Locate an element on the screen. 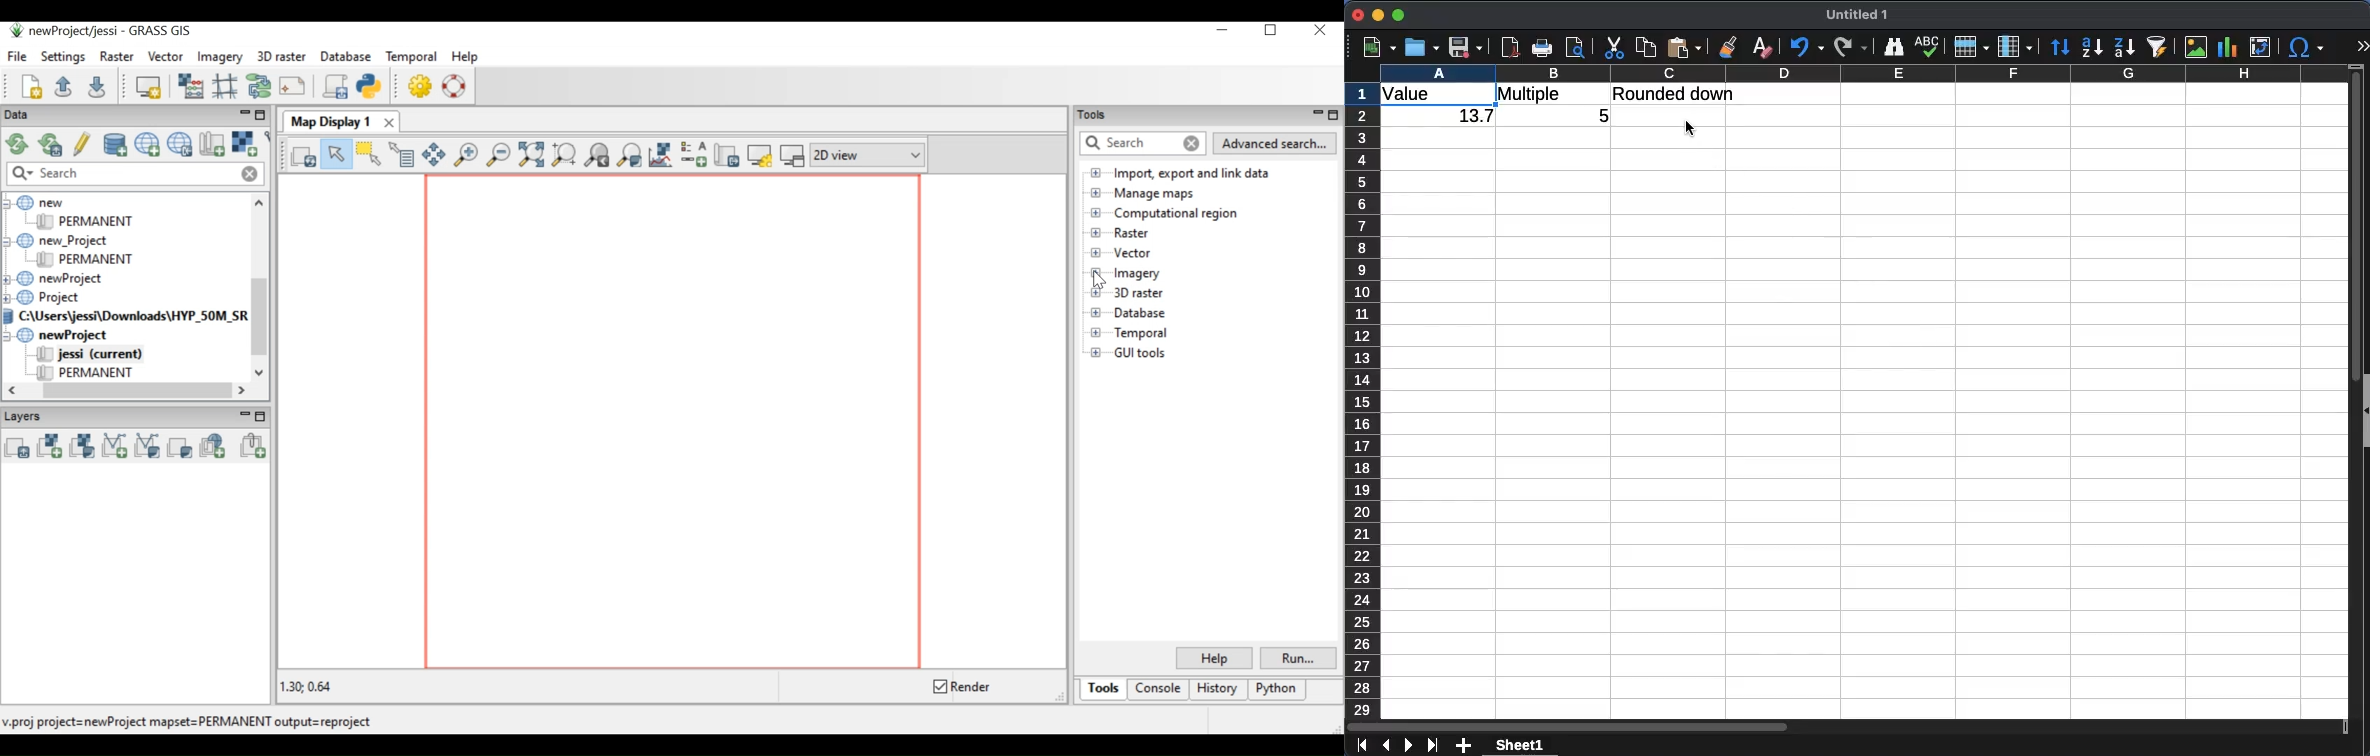  Restore is located at coordinates (1272, 31).